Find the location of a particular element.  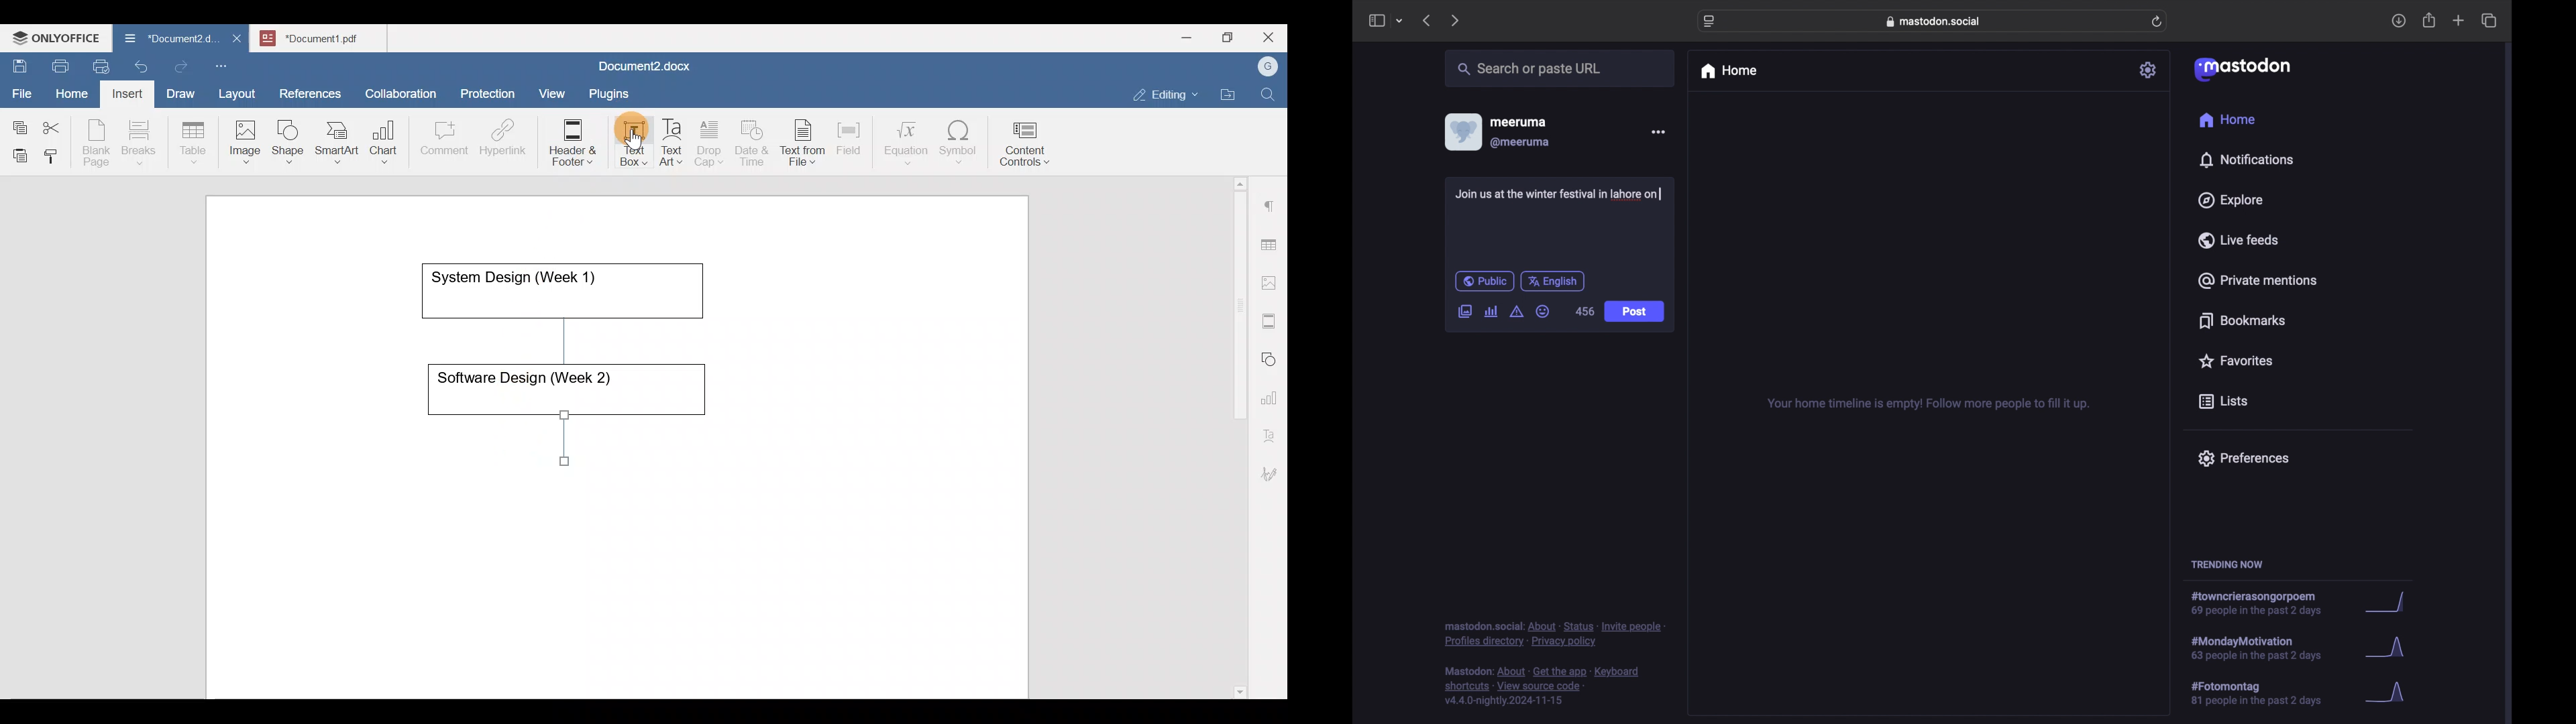

public is located at coordinates (1484, 281).